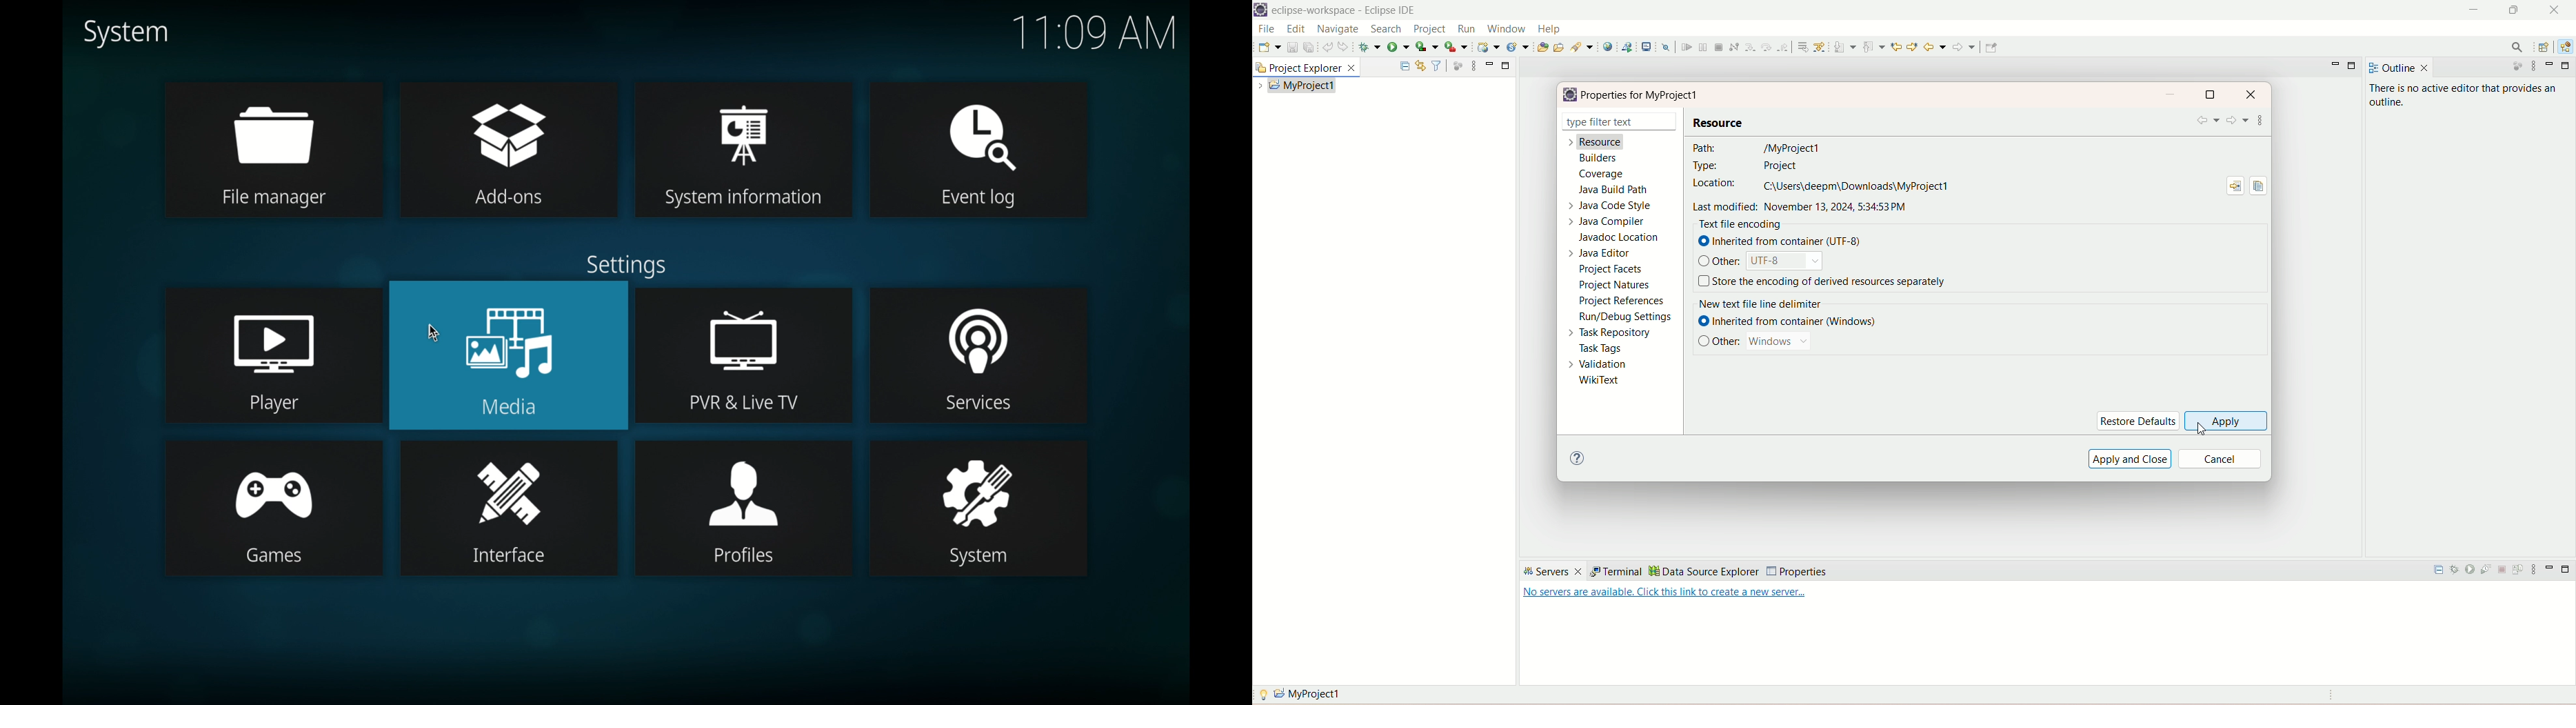 The width and height of the screenshot is (2576, 728). What do you see at coordinates (1740, 225) in the screenshot?
I see `text file encoding` at bounding box center [1740, 225].